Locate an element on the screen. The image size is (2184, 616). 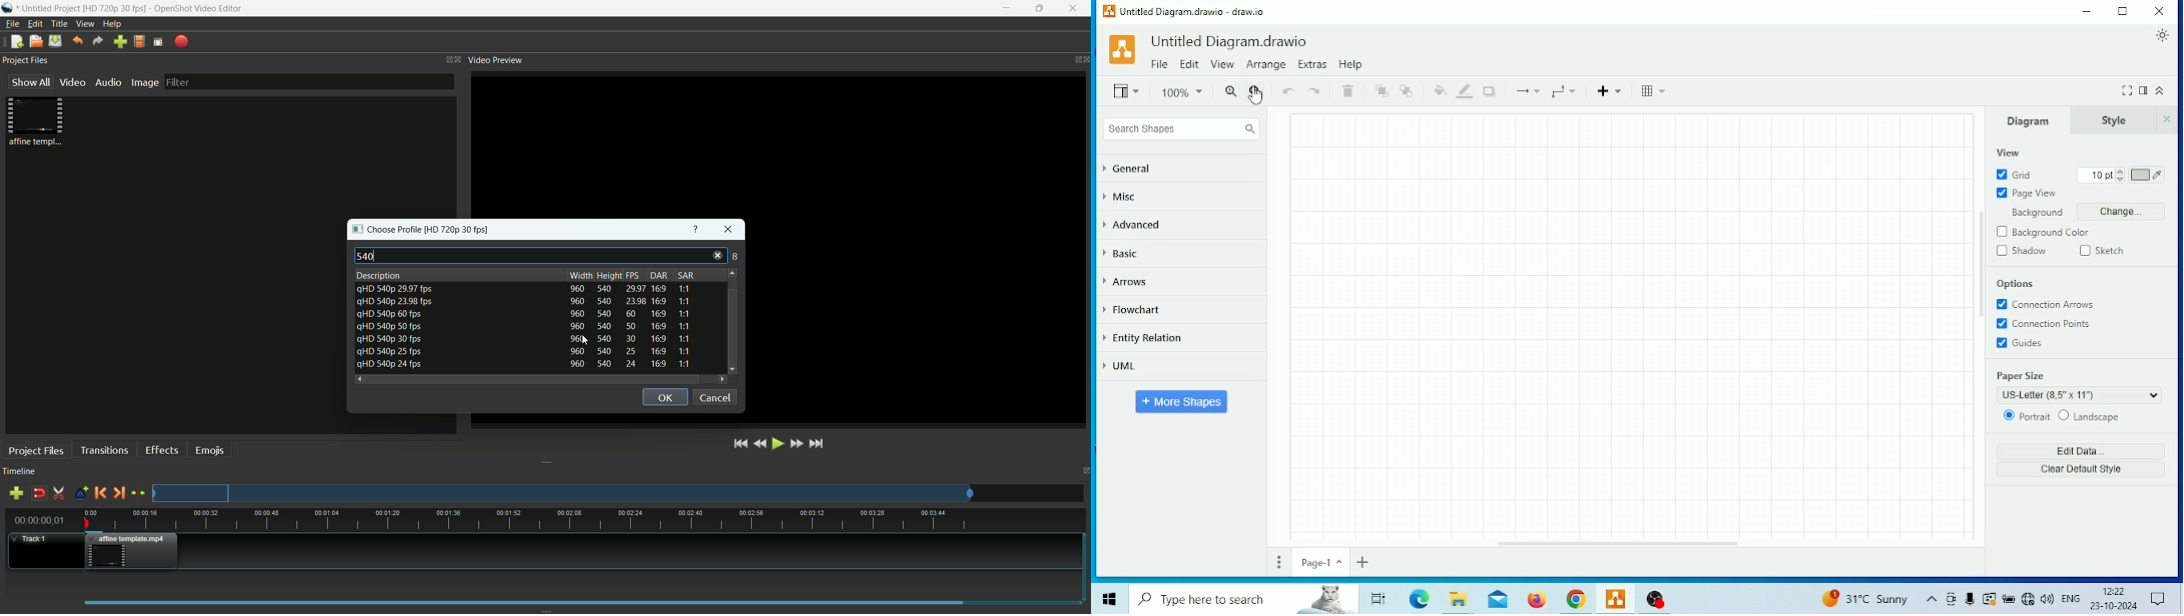
Task View is located at coordinates (1380, 597).